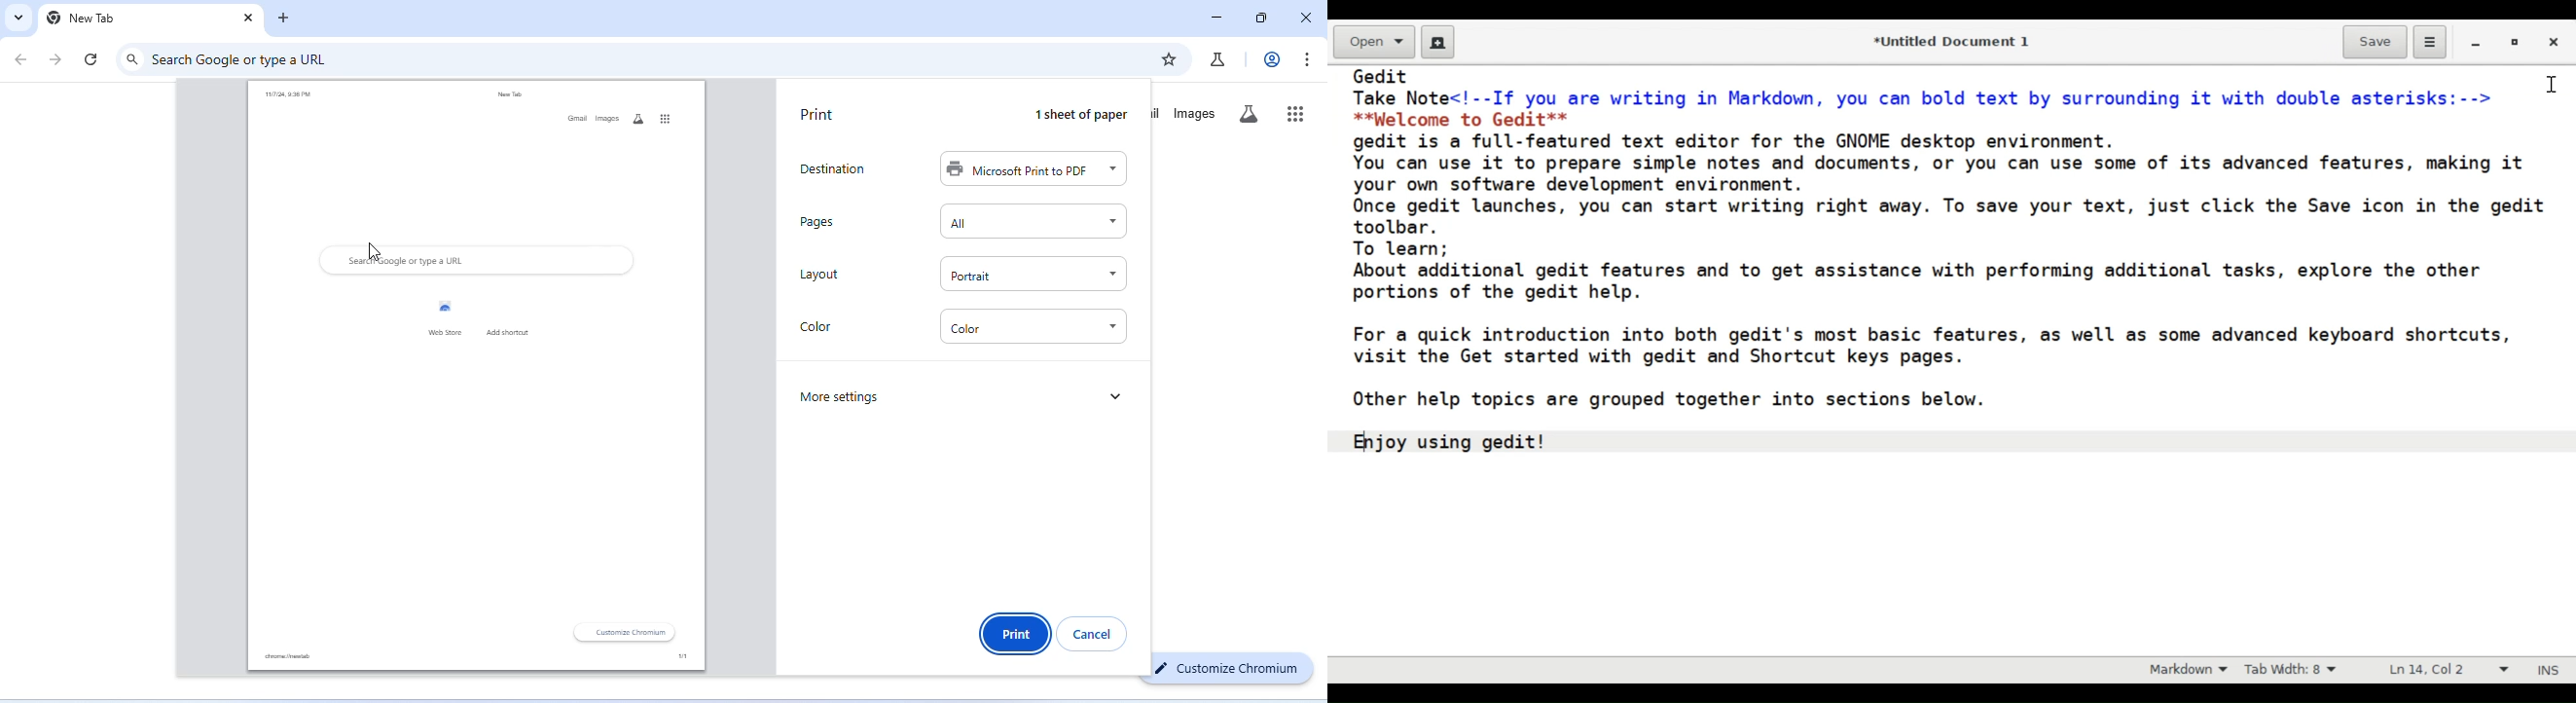  Describe the element at coordinates (1253, 116) in the screenshot. I see `search labs` at that location.